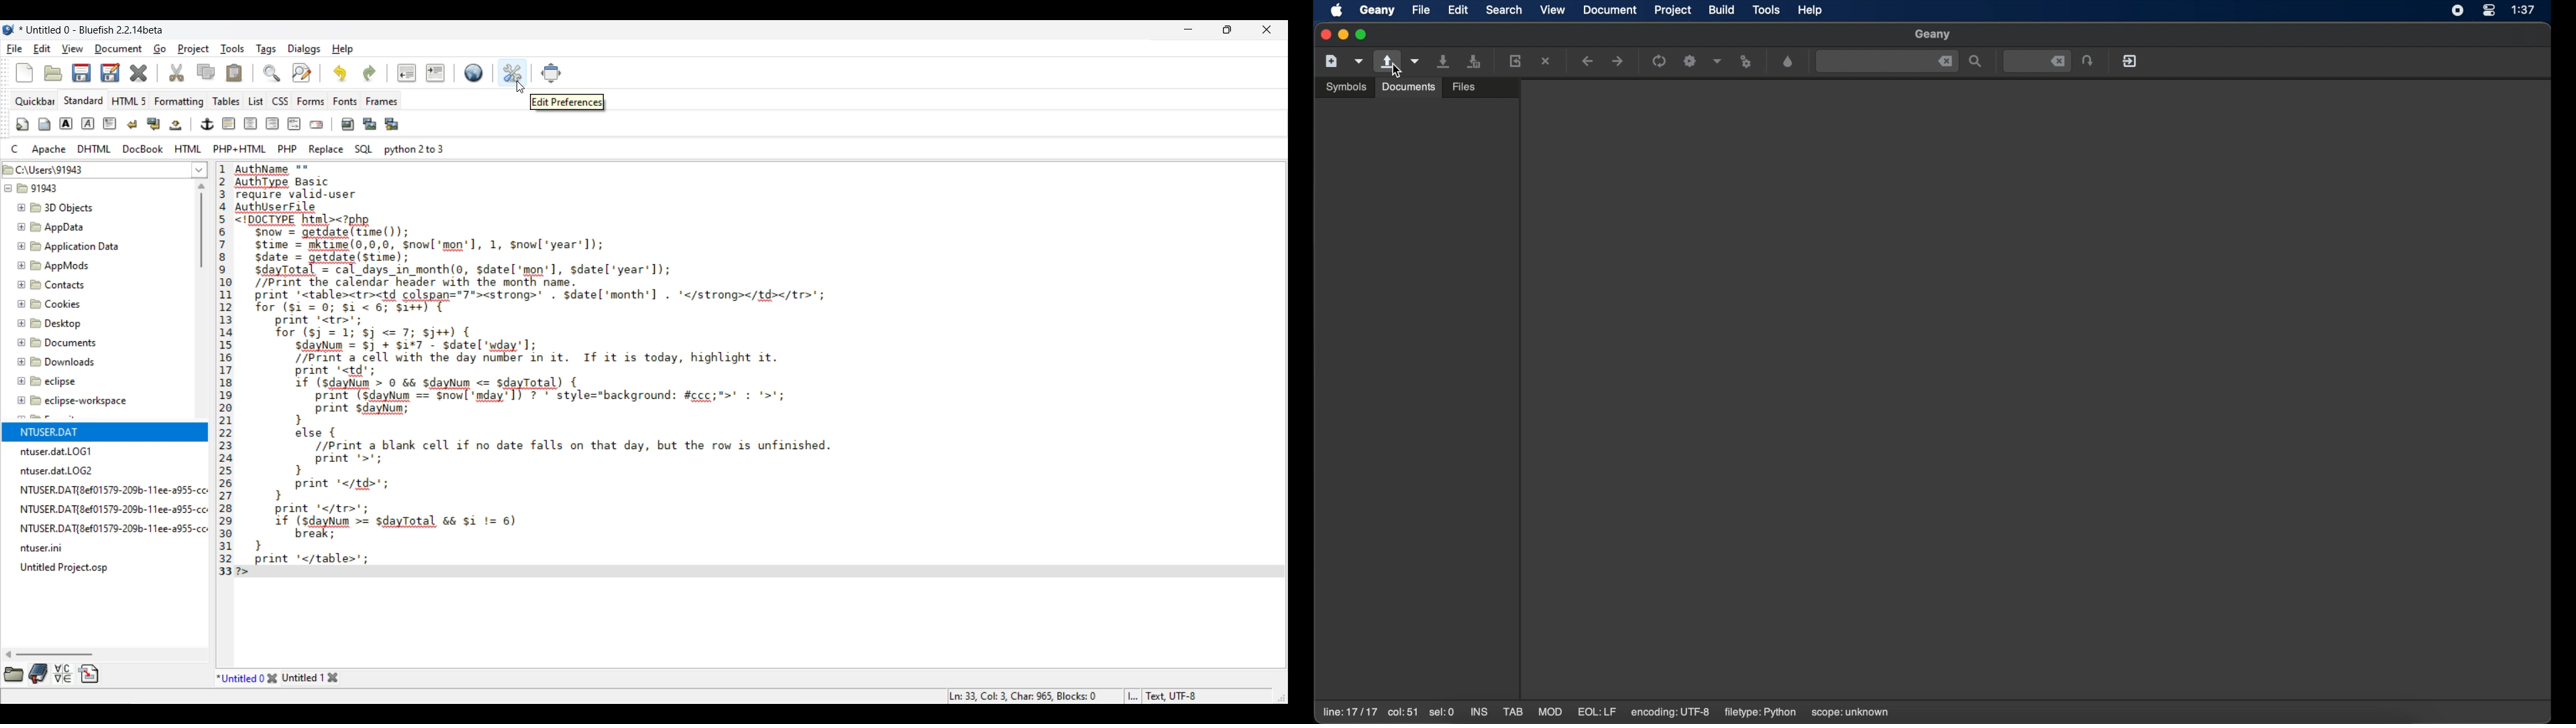  I want to click on Move, so click(551, 73).